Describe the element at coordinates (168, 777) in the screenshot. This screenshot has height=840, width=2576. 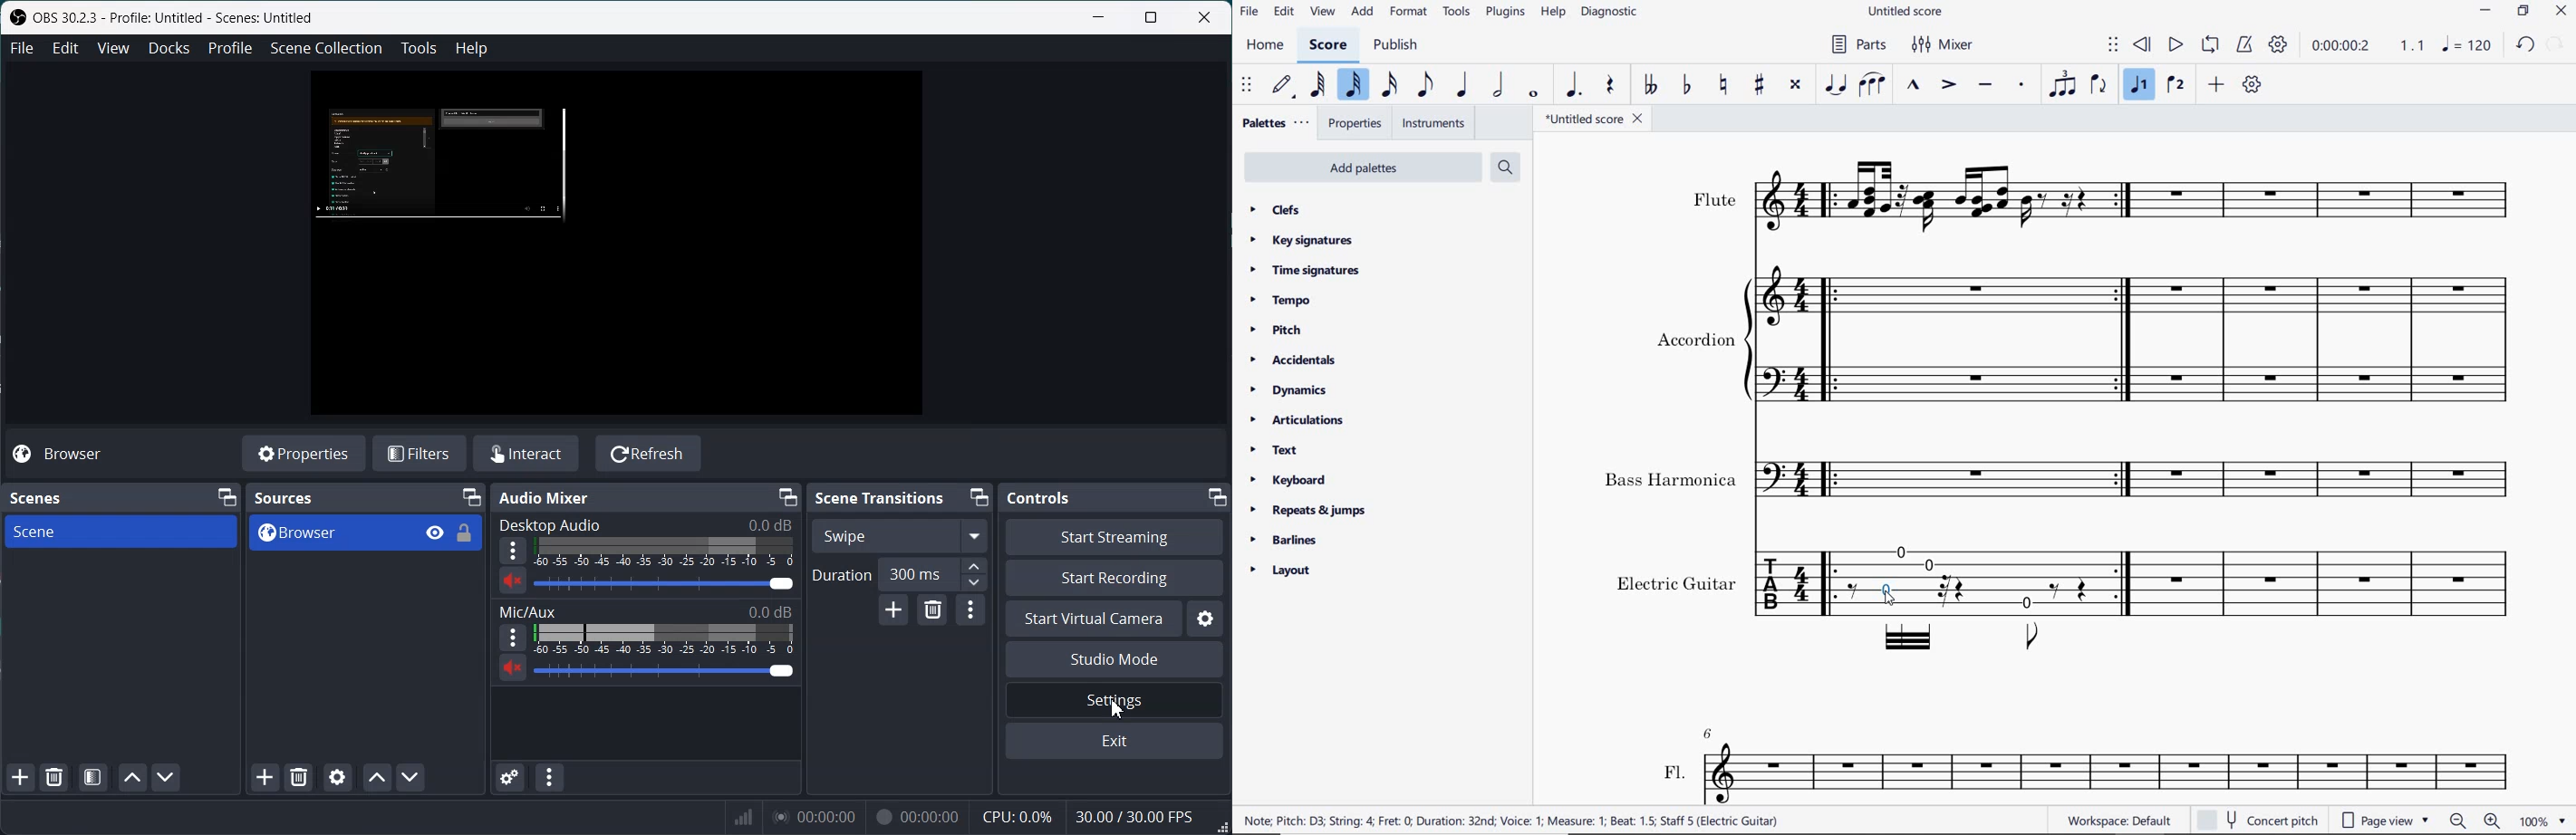
I see `Move Scene down` at that location.